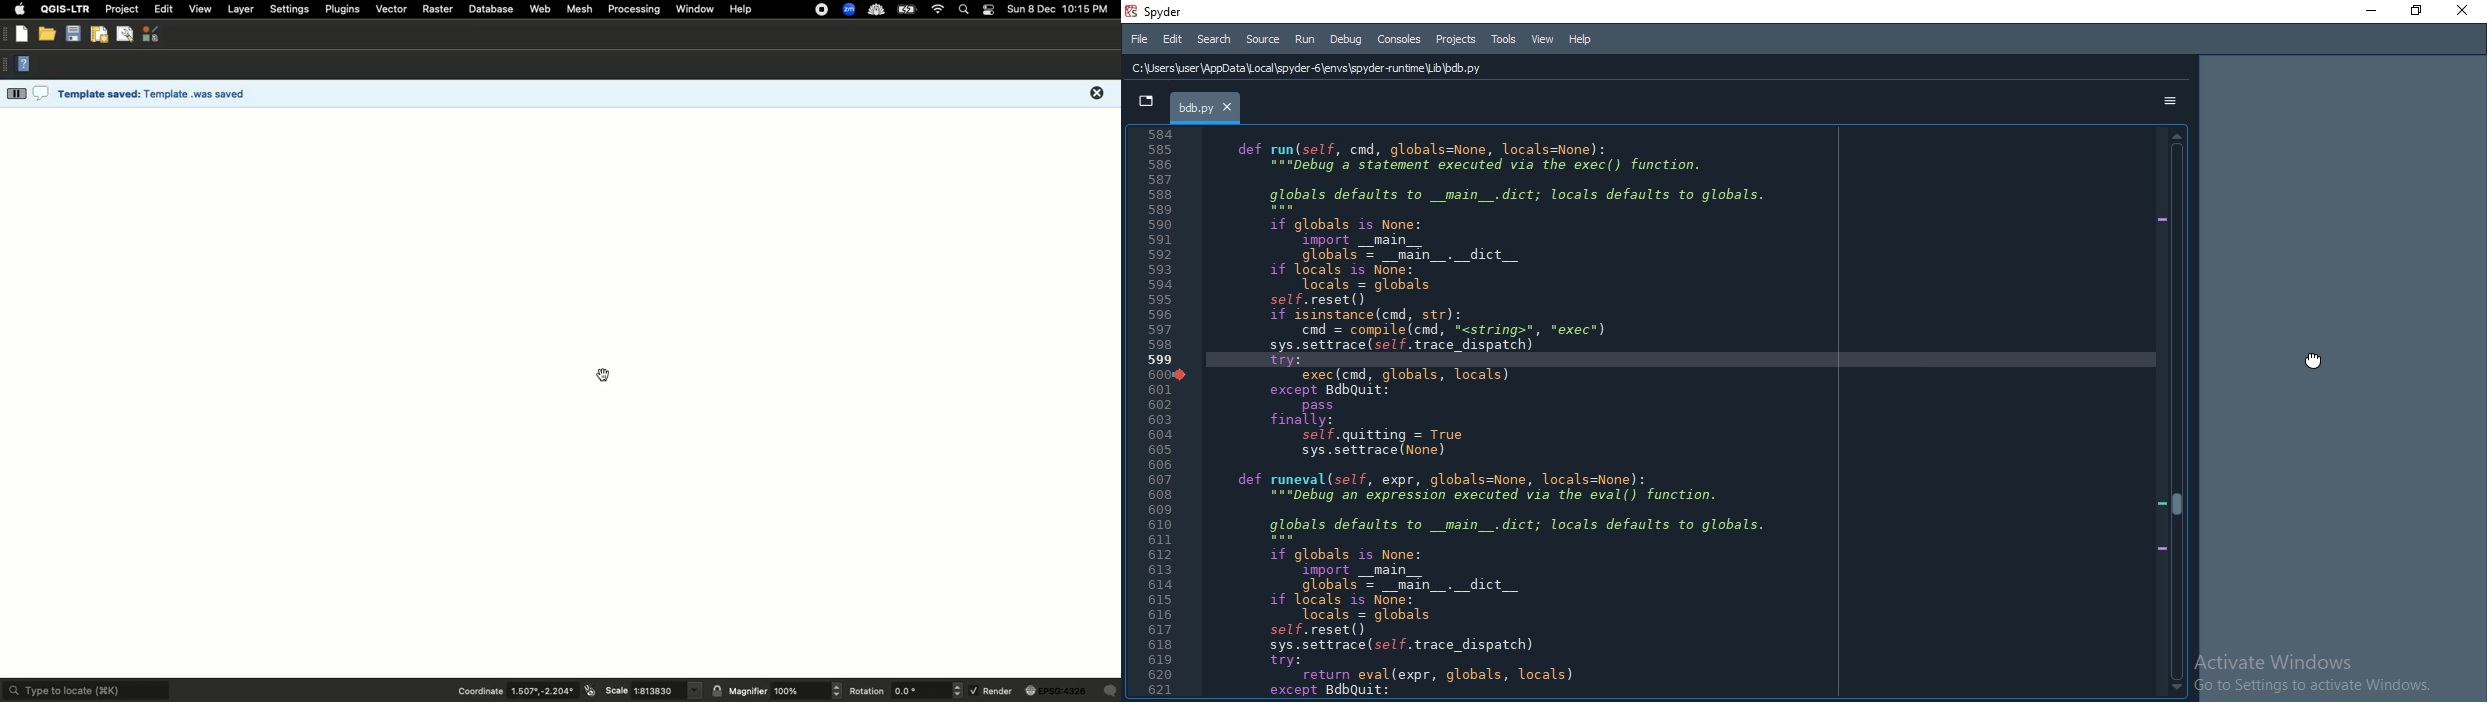 Image resolution: width=2492 pixels, height=728 pixels. Describe the element at coordinates (1208, 109) in the screenshot. I see `bdb.py` at that location.